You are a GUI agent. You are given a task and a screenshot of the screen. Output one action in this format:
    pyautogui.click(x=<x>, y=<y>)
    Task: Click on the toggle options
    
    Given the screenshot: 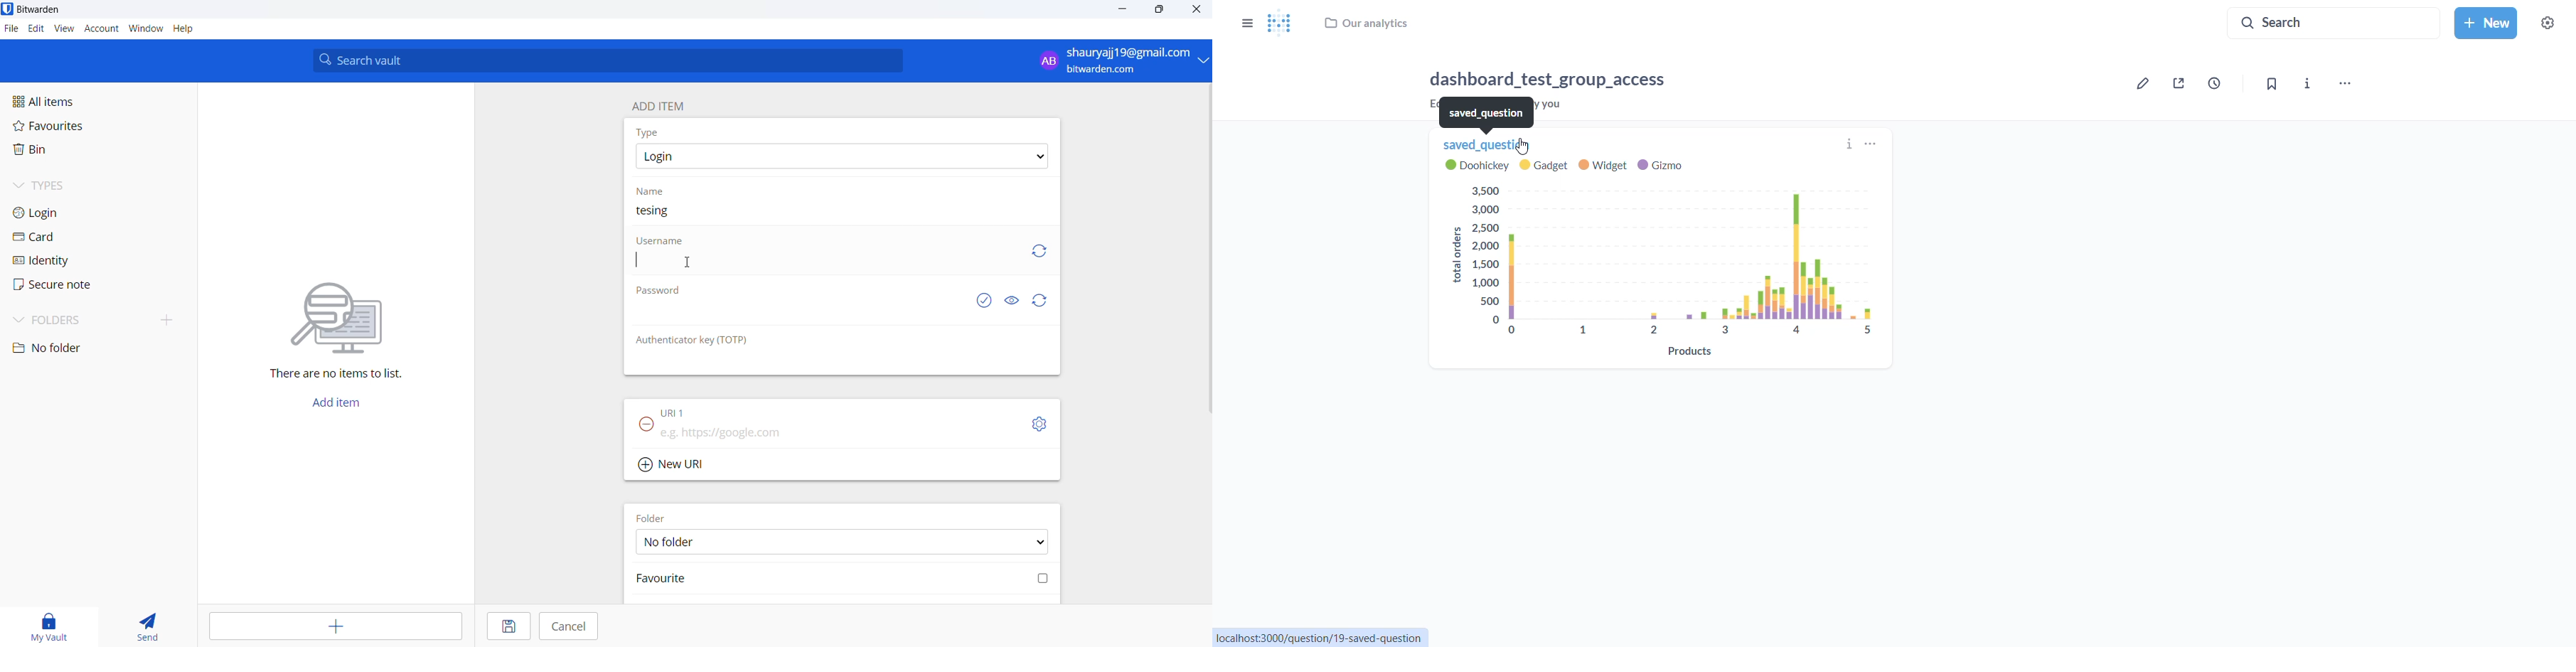 What is the action you would take?
    pyautogui.click(x=1040, y=424)
    